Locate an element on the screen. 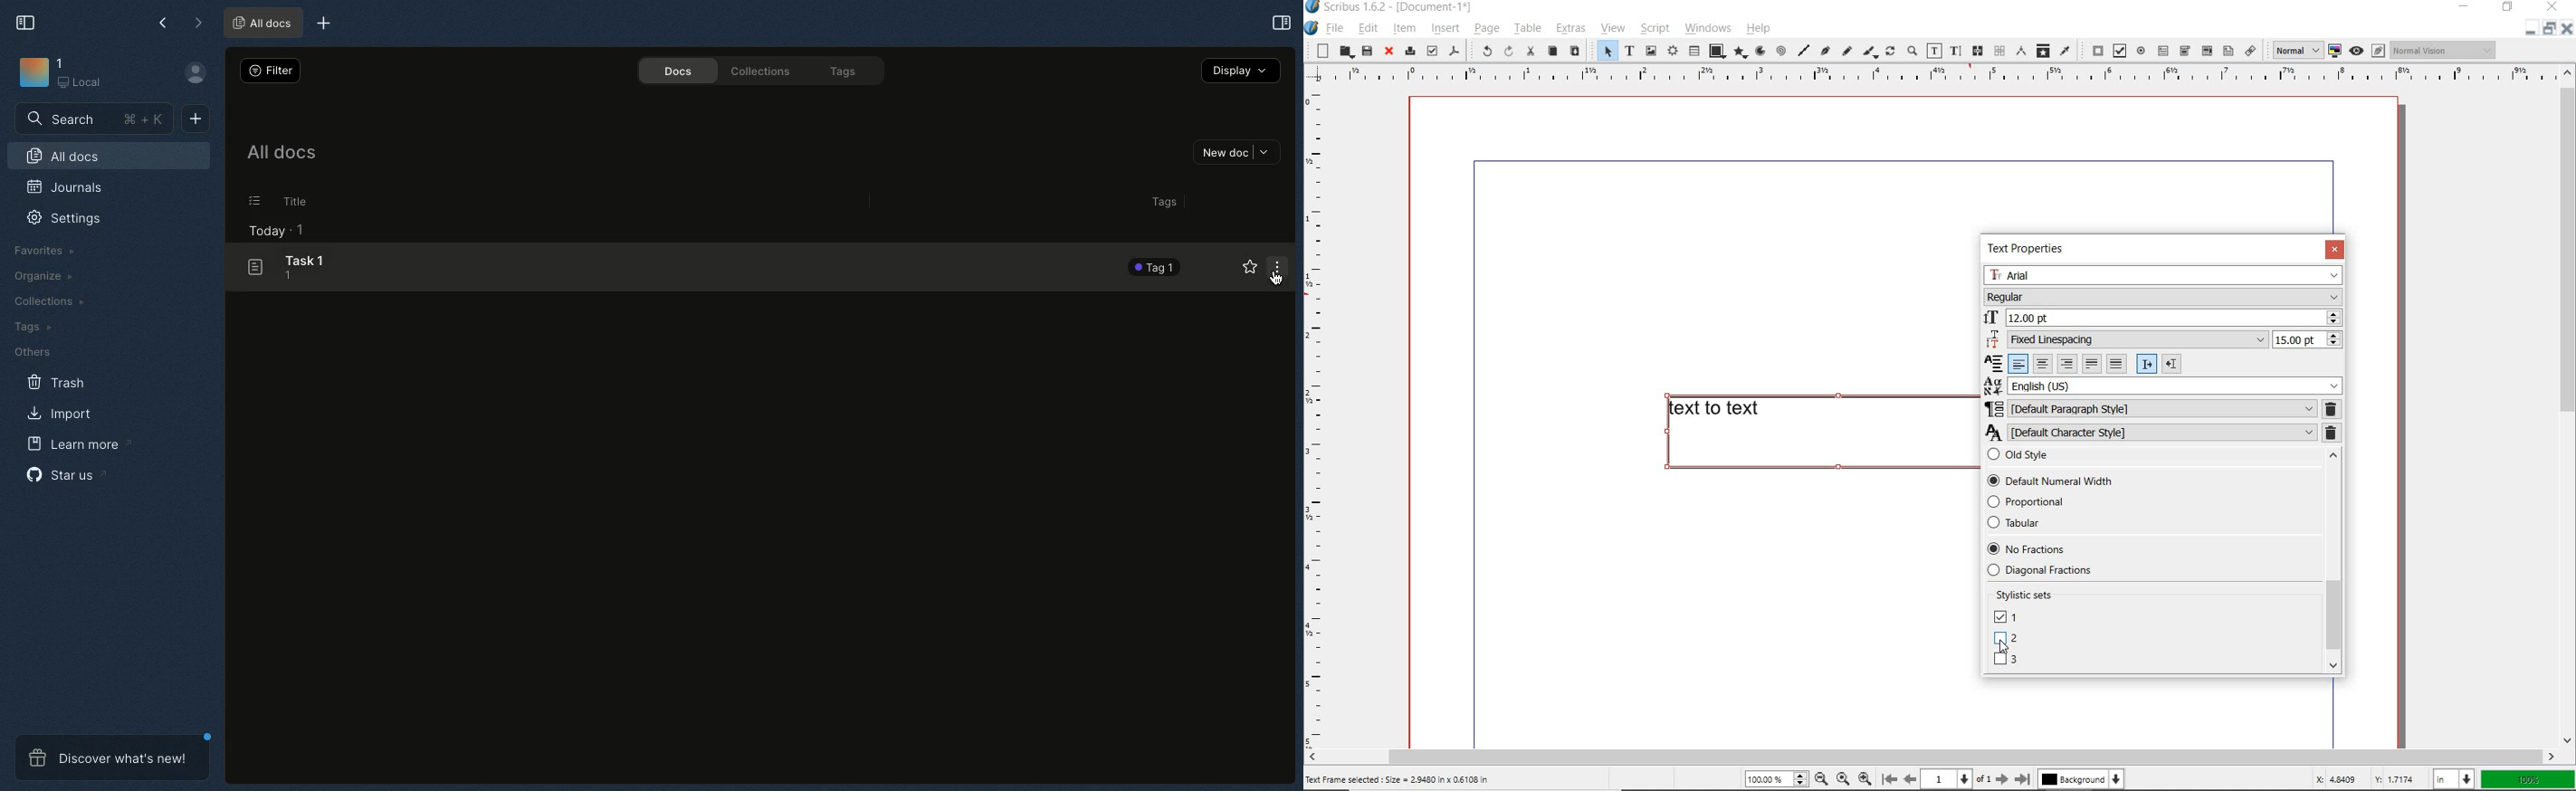  edit is located at coordinates (1368, 28).